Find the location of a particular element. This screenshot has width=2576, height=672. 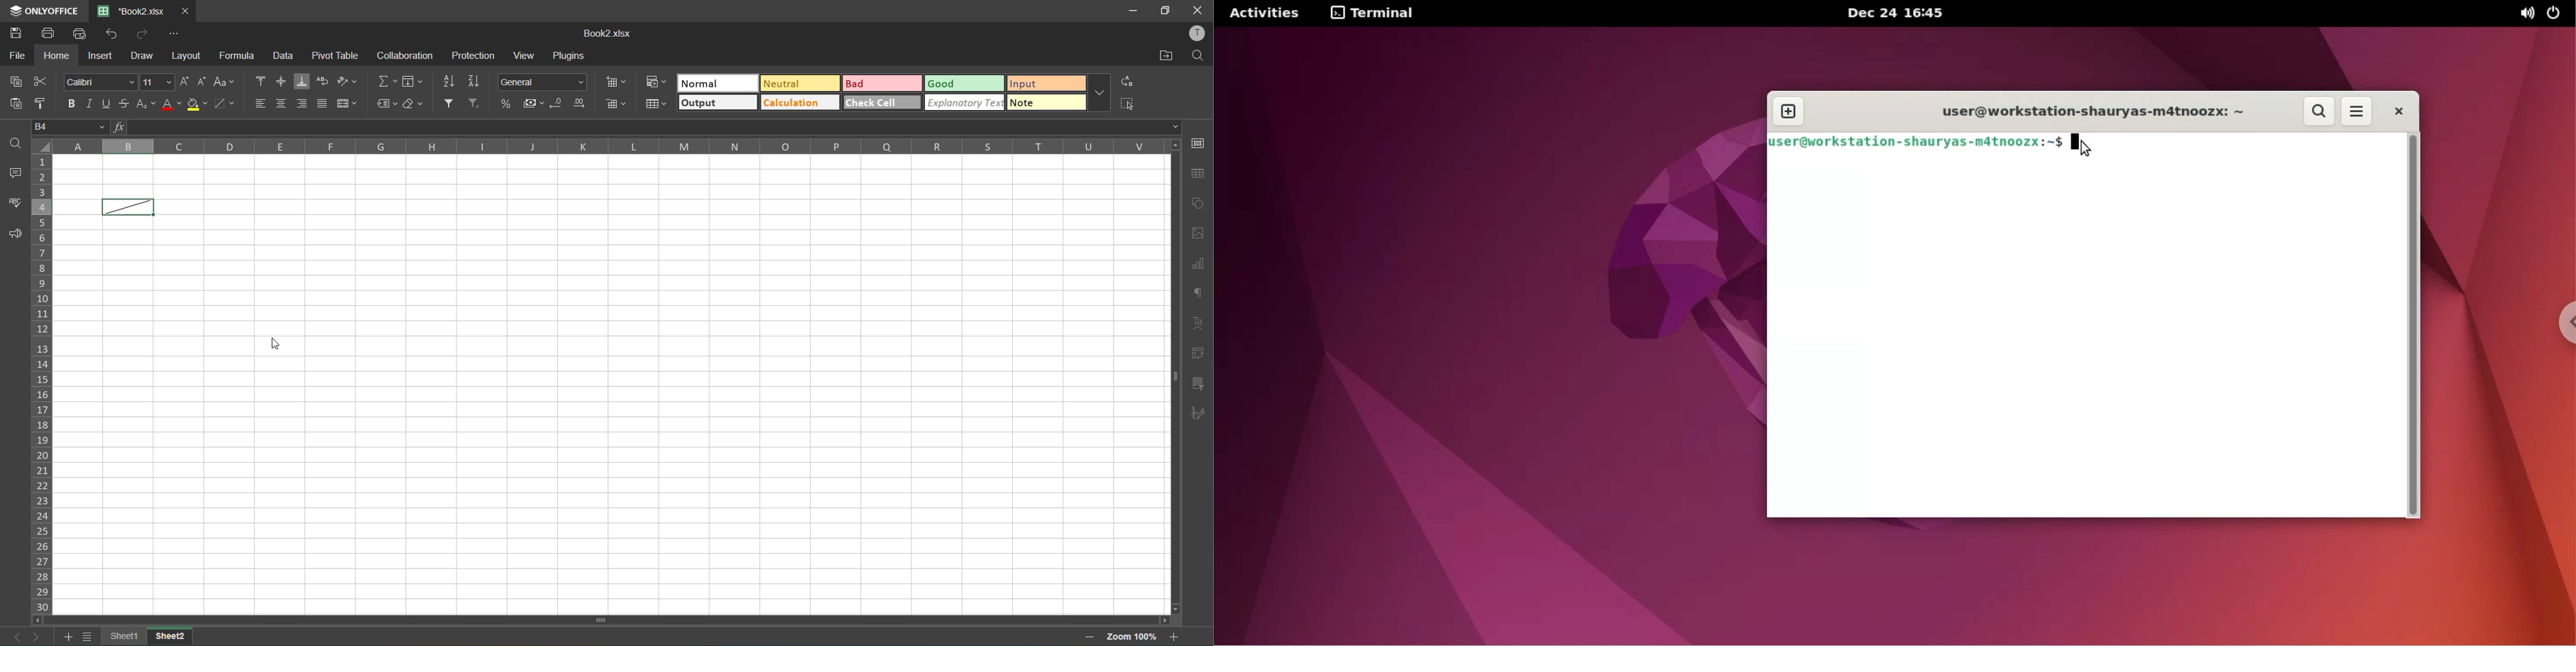

pivot table is located at coordinates (336, 57).